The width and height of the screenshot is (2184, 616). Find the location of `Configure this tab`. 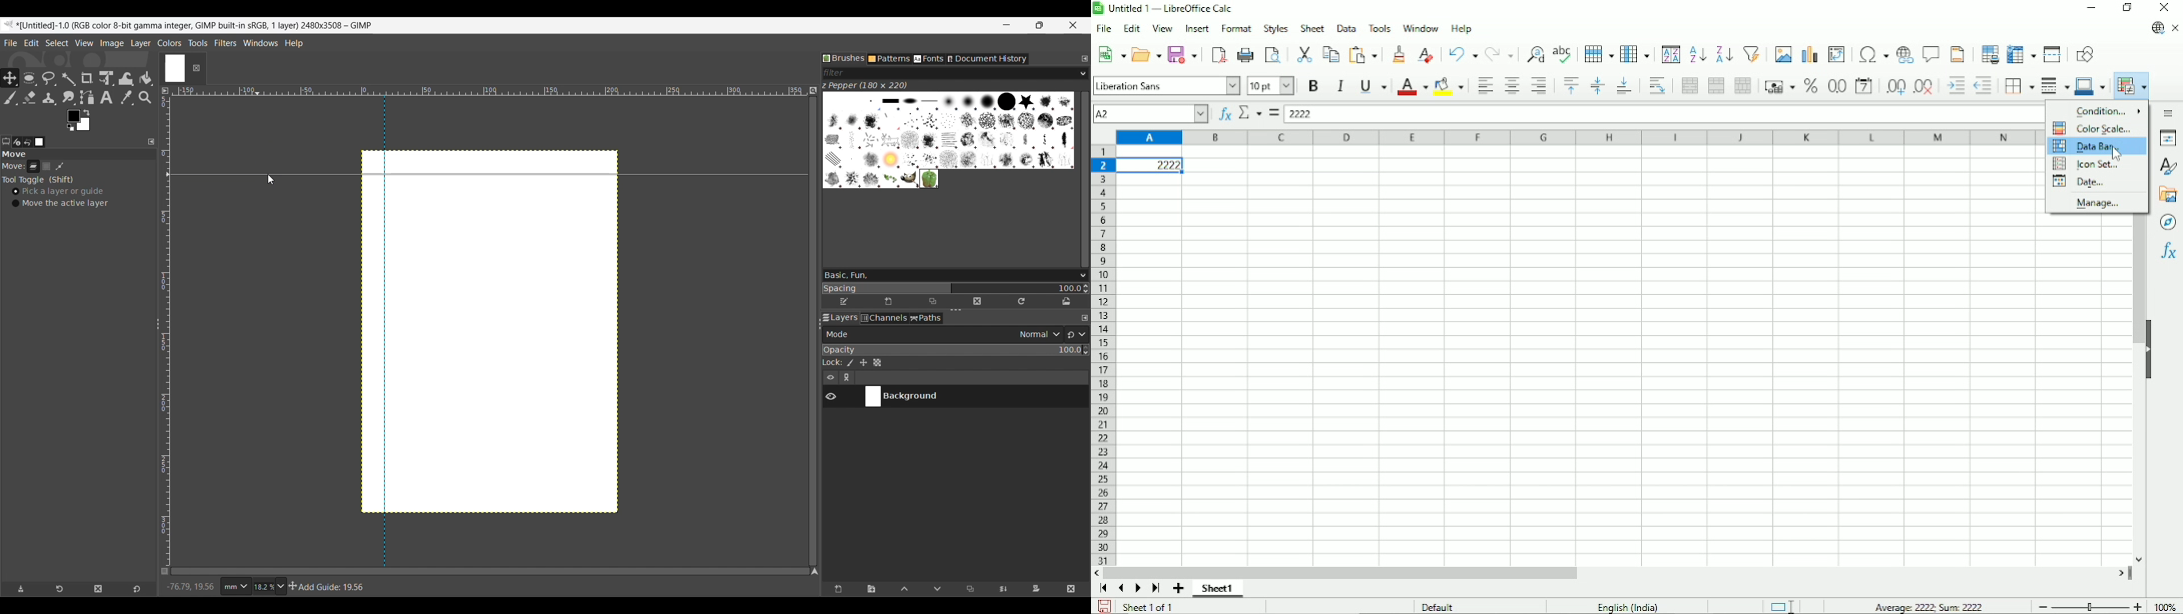

Configure this tab is located at coordinates (151, 142).